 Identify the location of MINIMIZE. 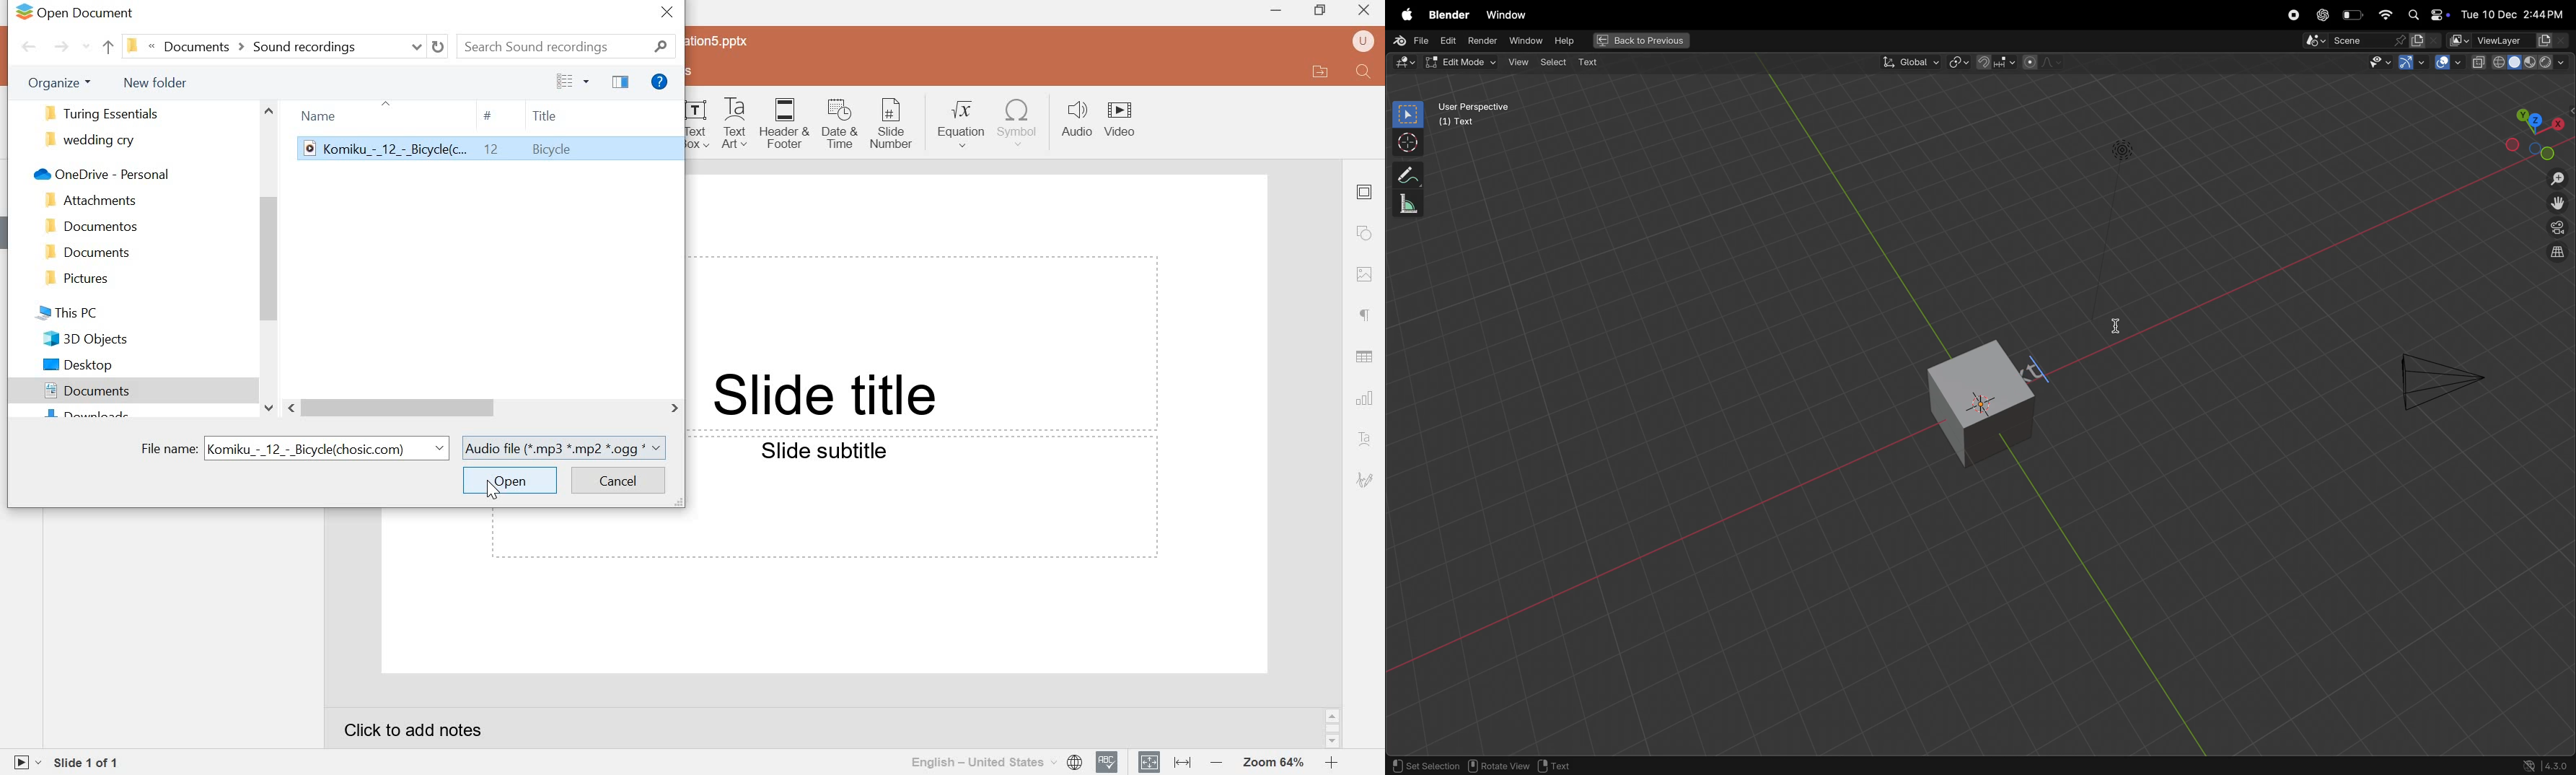
(1277, 12).